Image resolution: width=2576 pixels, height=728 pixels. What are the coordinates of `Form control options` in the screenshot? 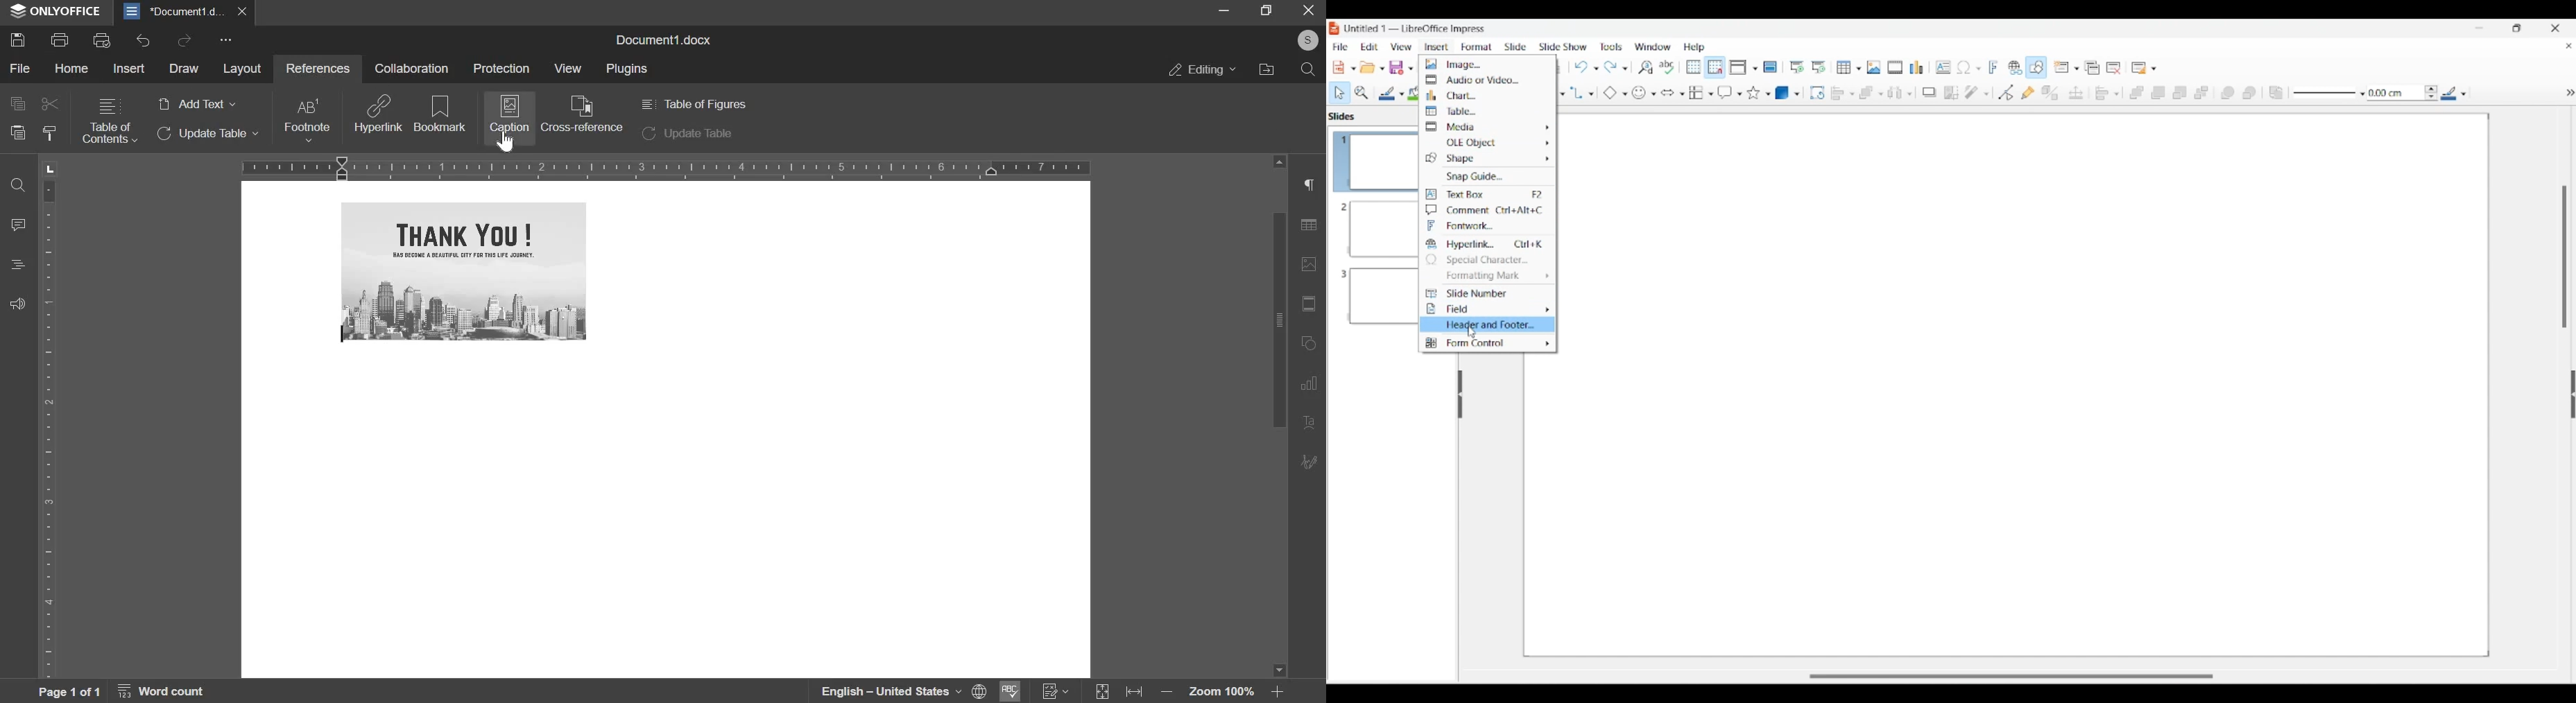 It's located at (1488, 343).